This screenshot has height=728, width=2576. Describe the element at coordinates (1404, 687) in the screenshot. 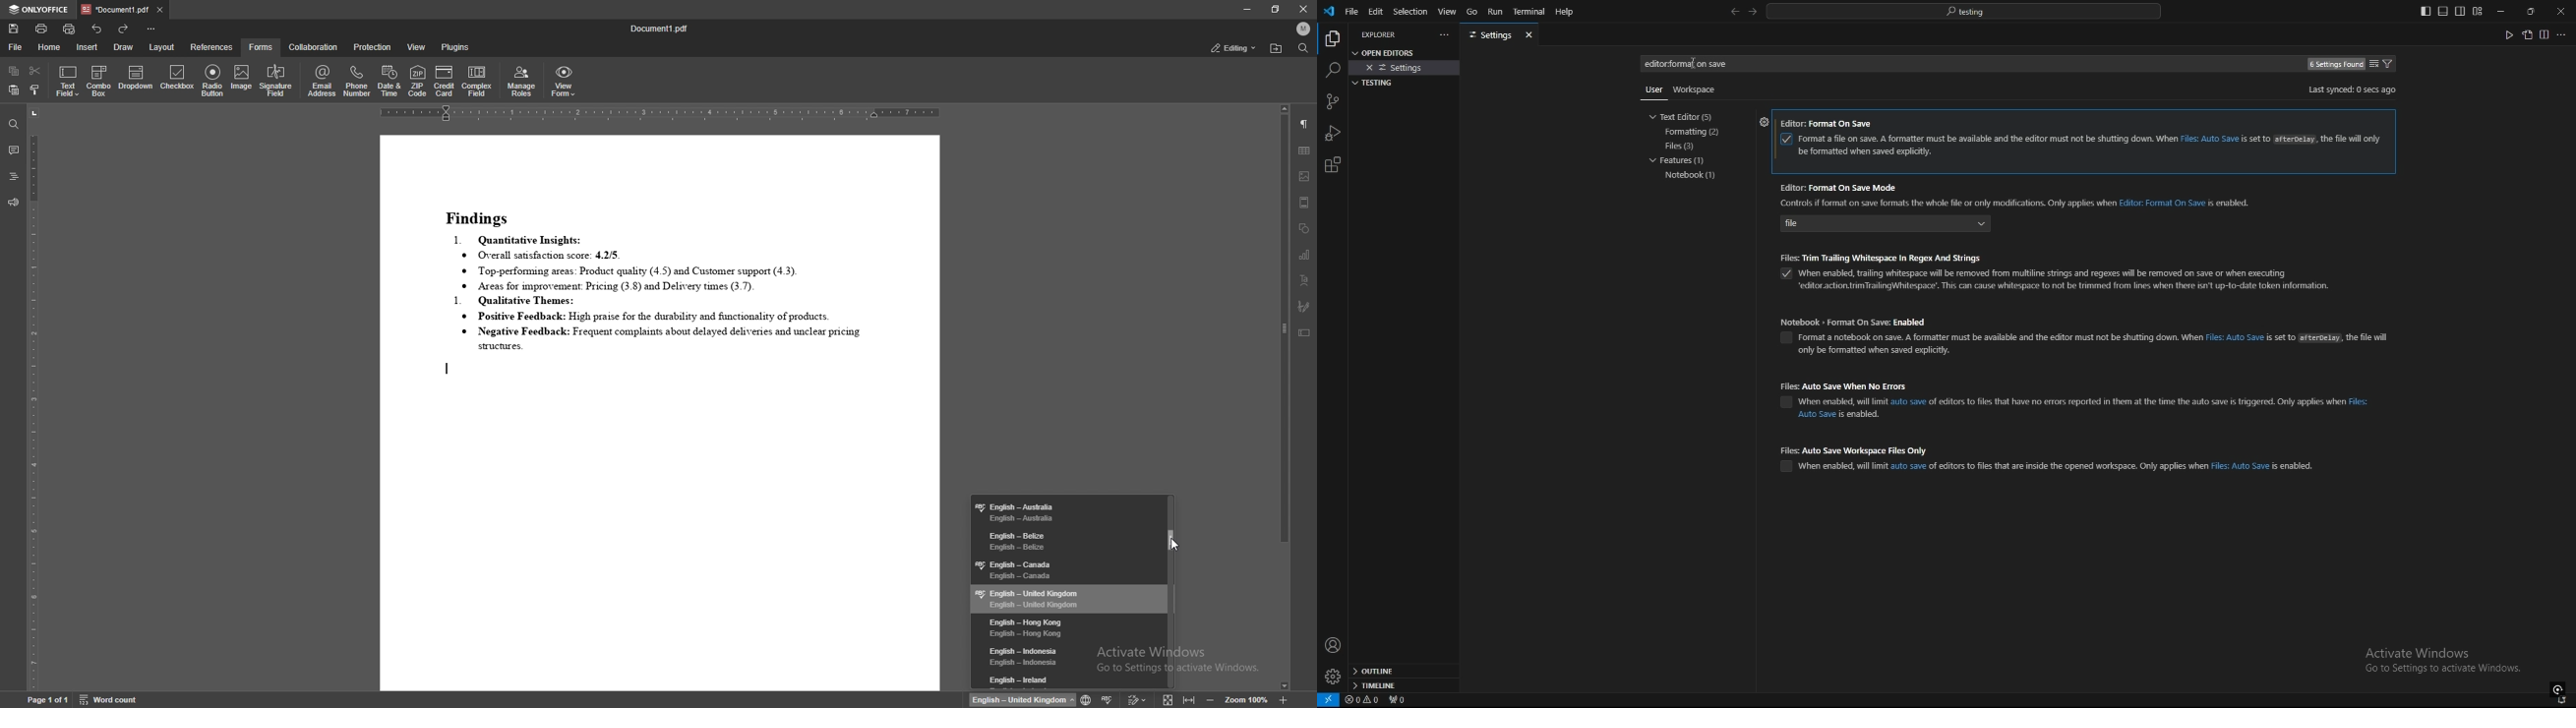

I see `timeline` at that location.